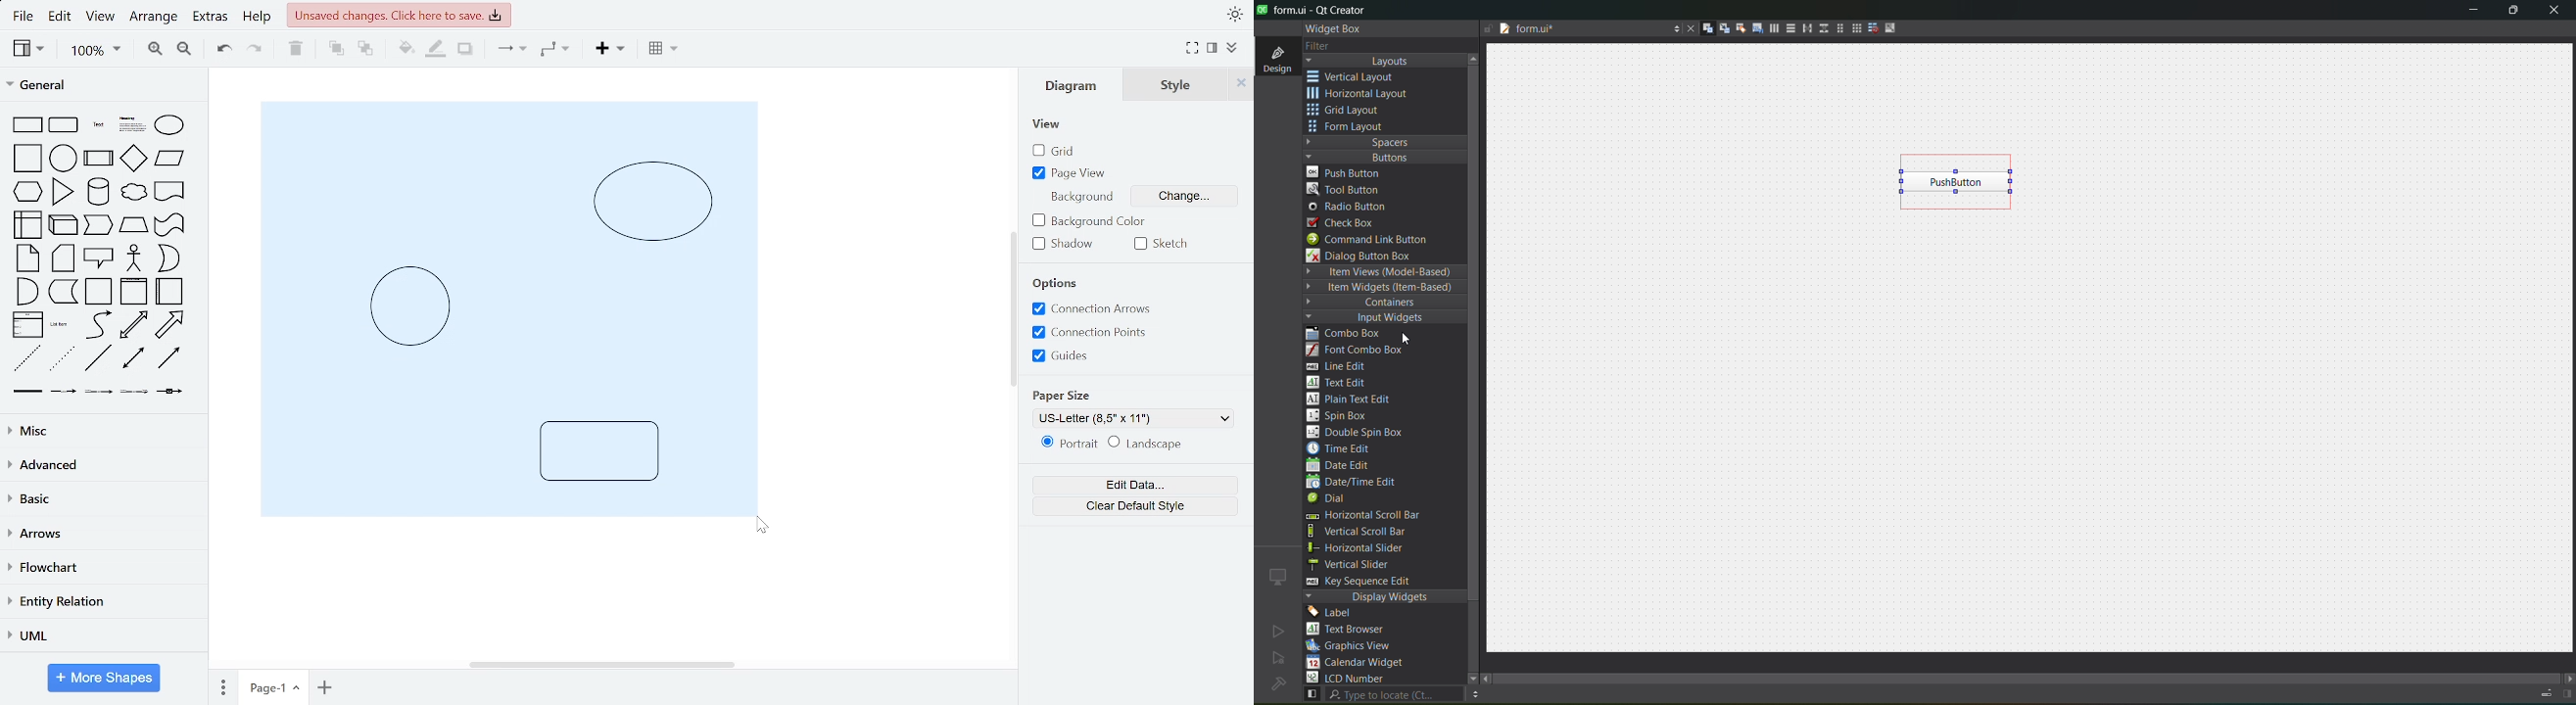  I want to click on label, so click(1334, 613).